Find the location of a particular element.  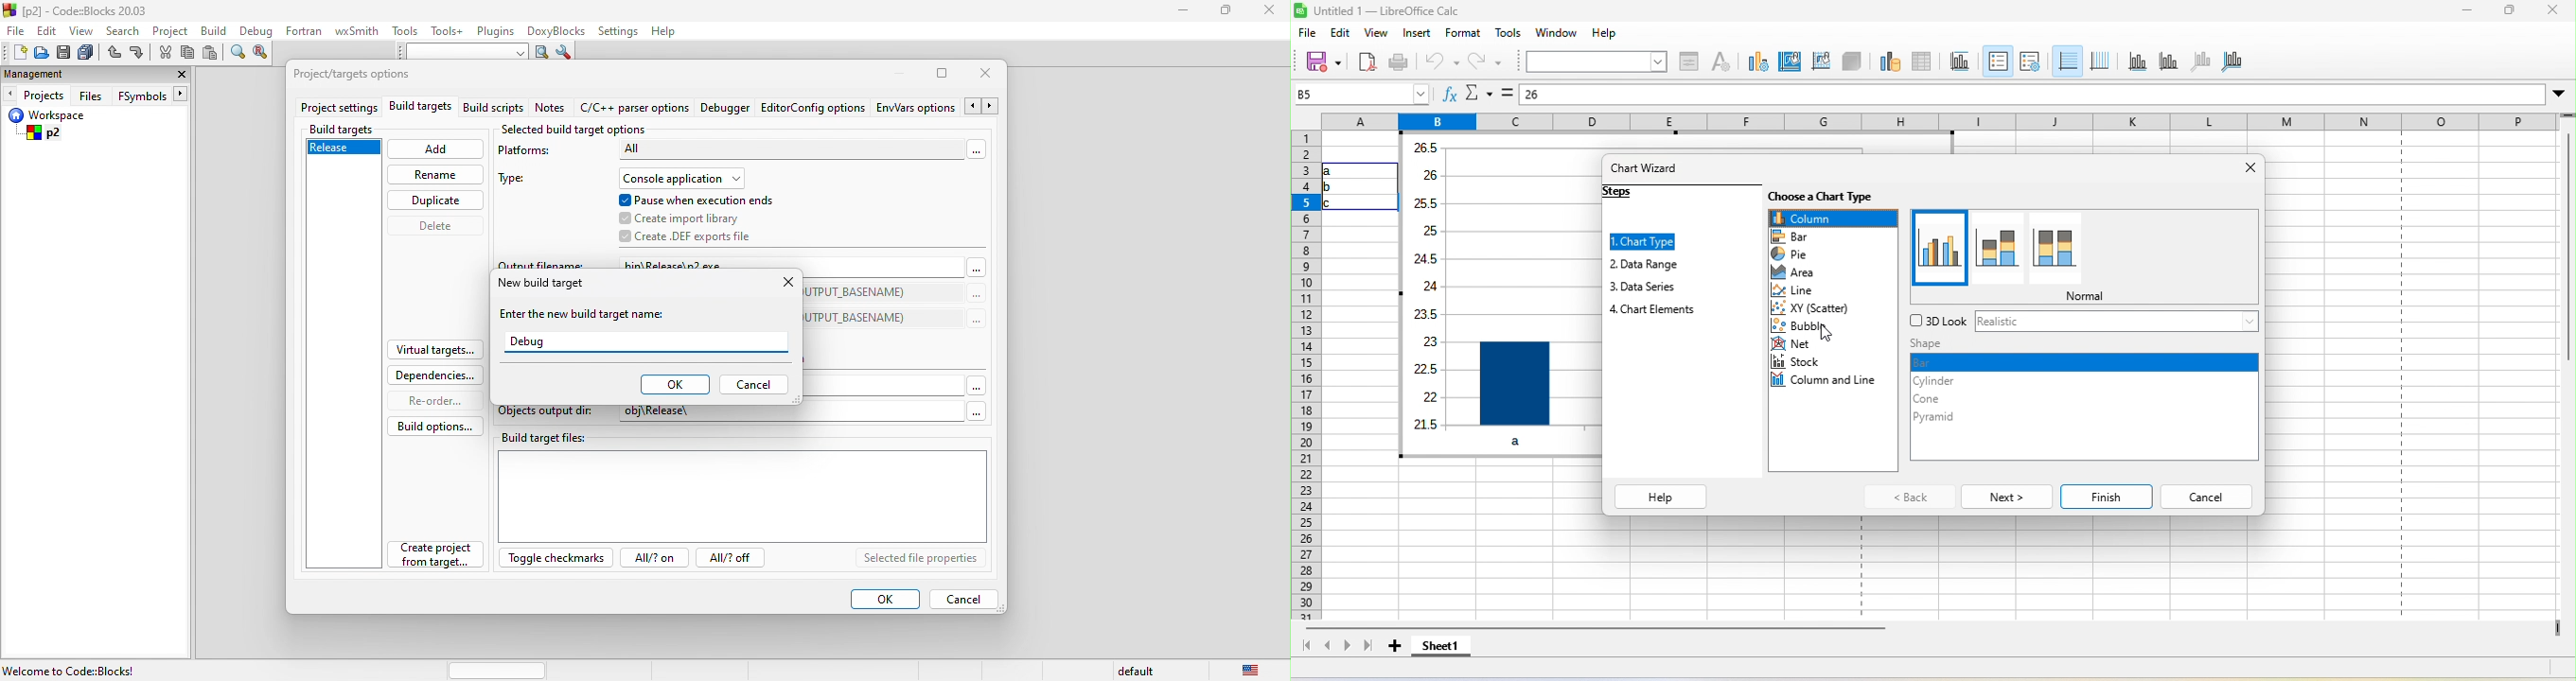

print is located at coordinates (1398, 62).